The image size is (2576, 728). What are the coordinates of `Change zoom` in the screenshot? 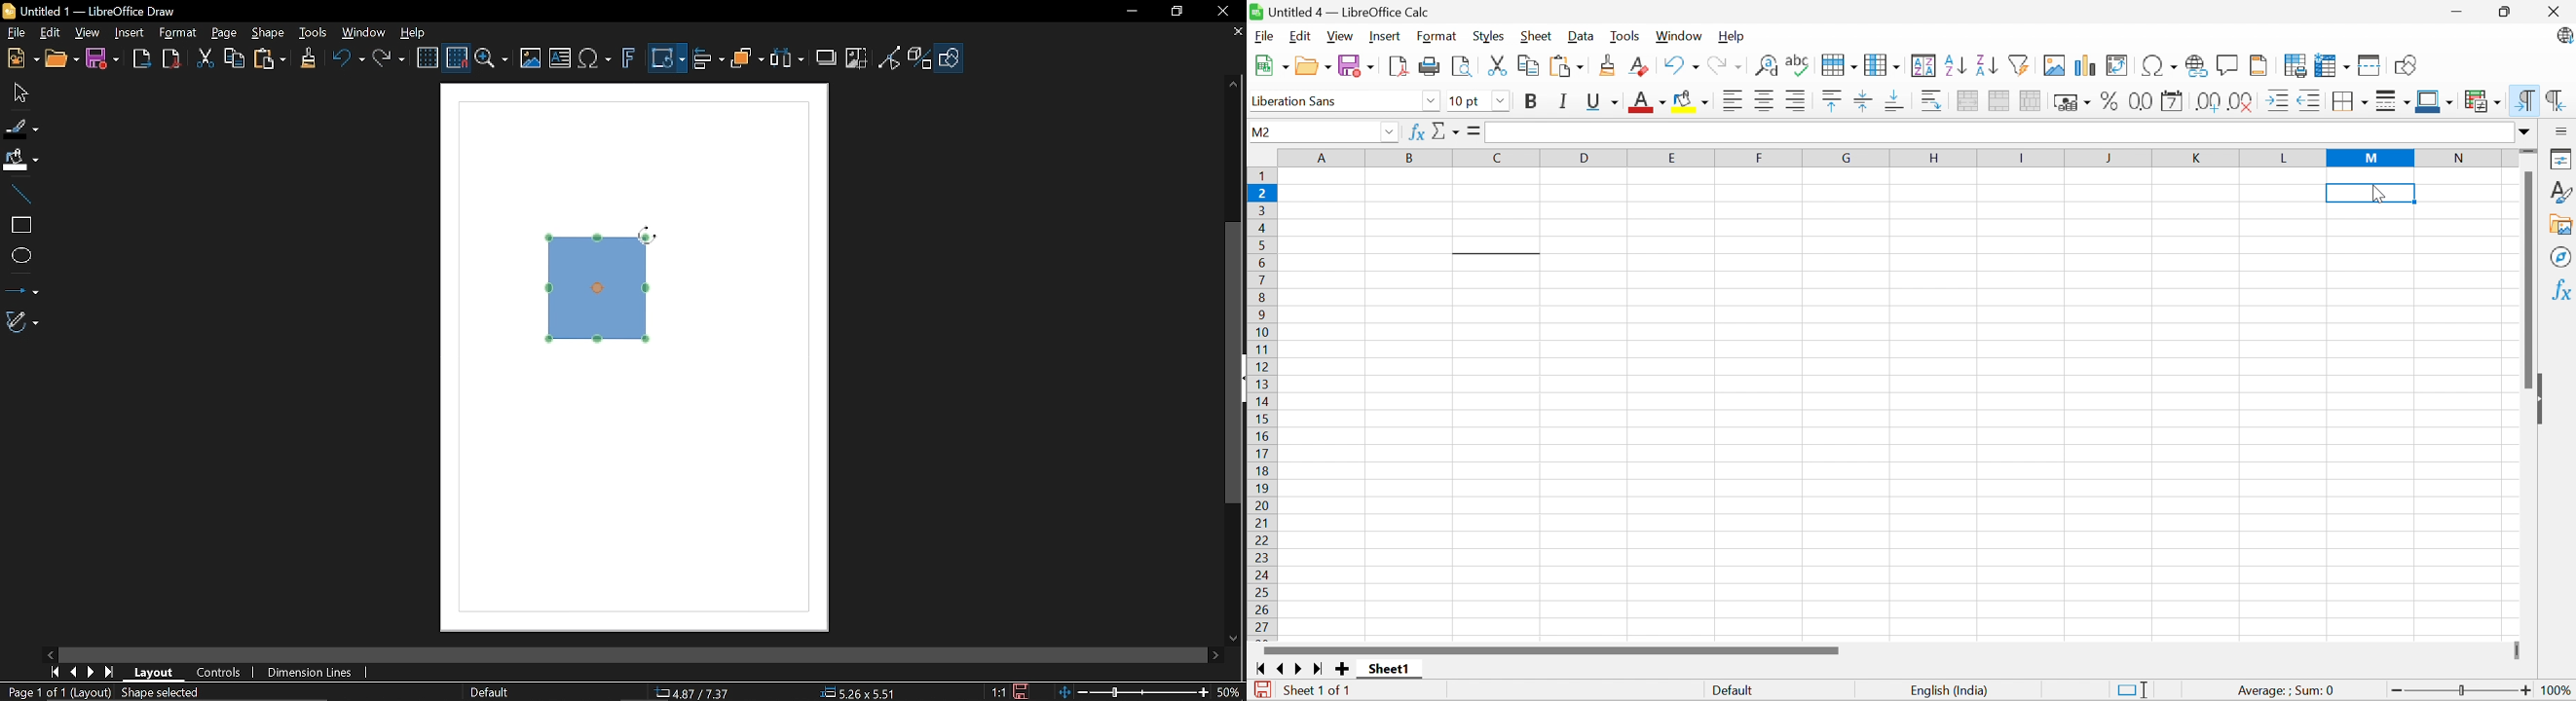 It's located at (1132, 692).